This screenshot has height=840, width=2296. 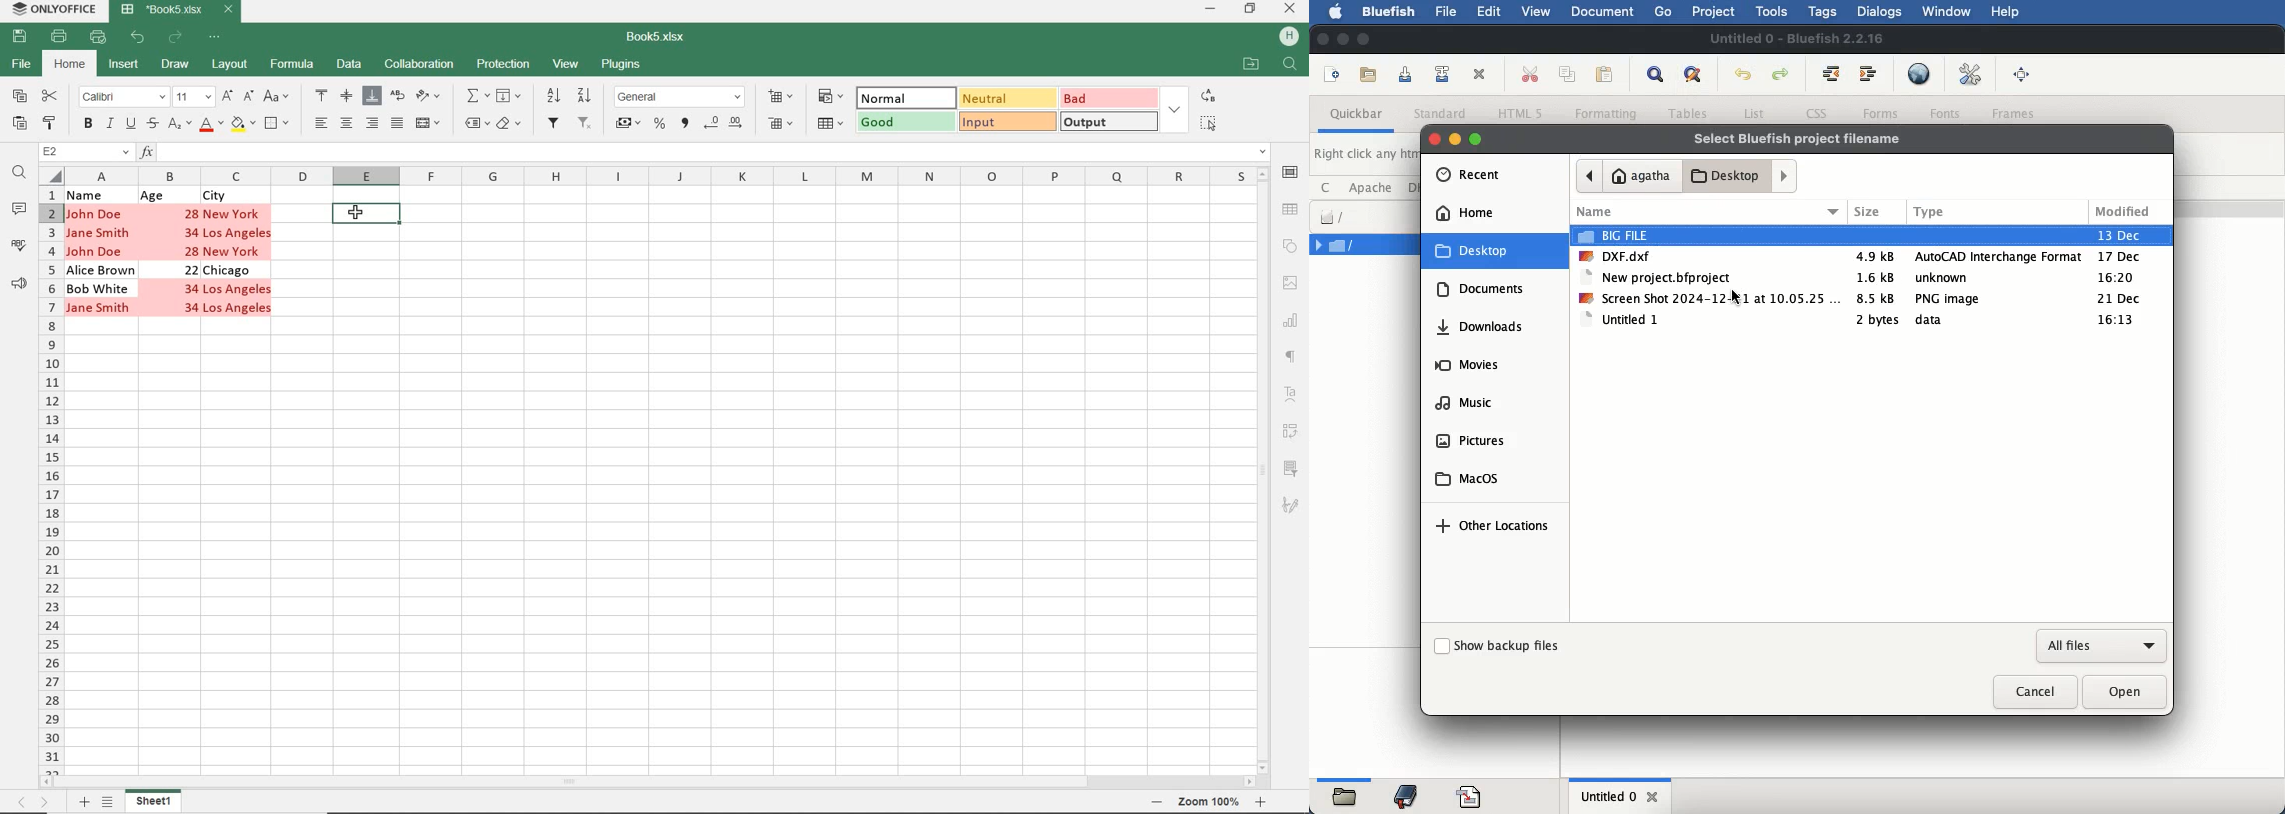 What do you see at coordinates (832, 124) in the screenshot?
I see `FORMAT AS TABLE TEMPLATE` at bounding box center [832, 124].